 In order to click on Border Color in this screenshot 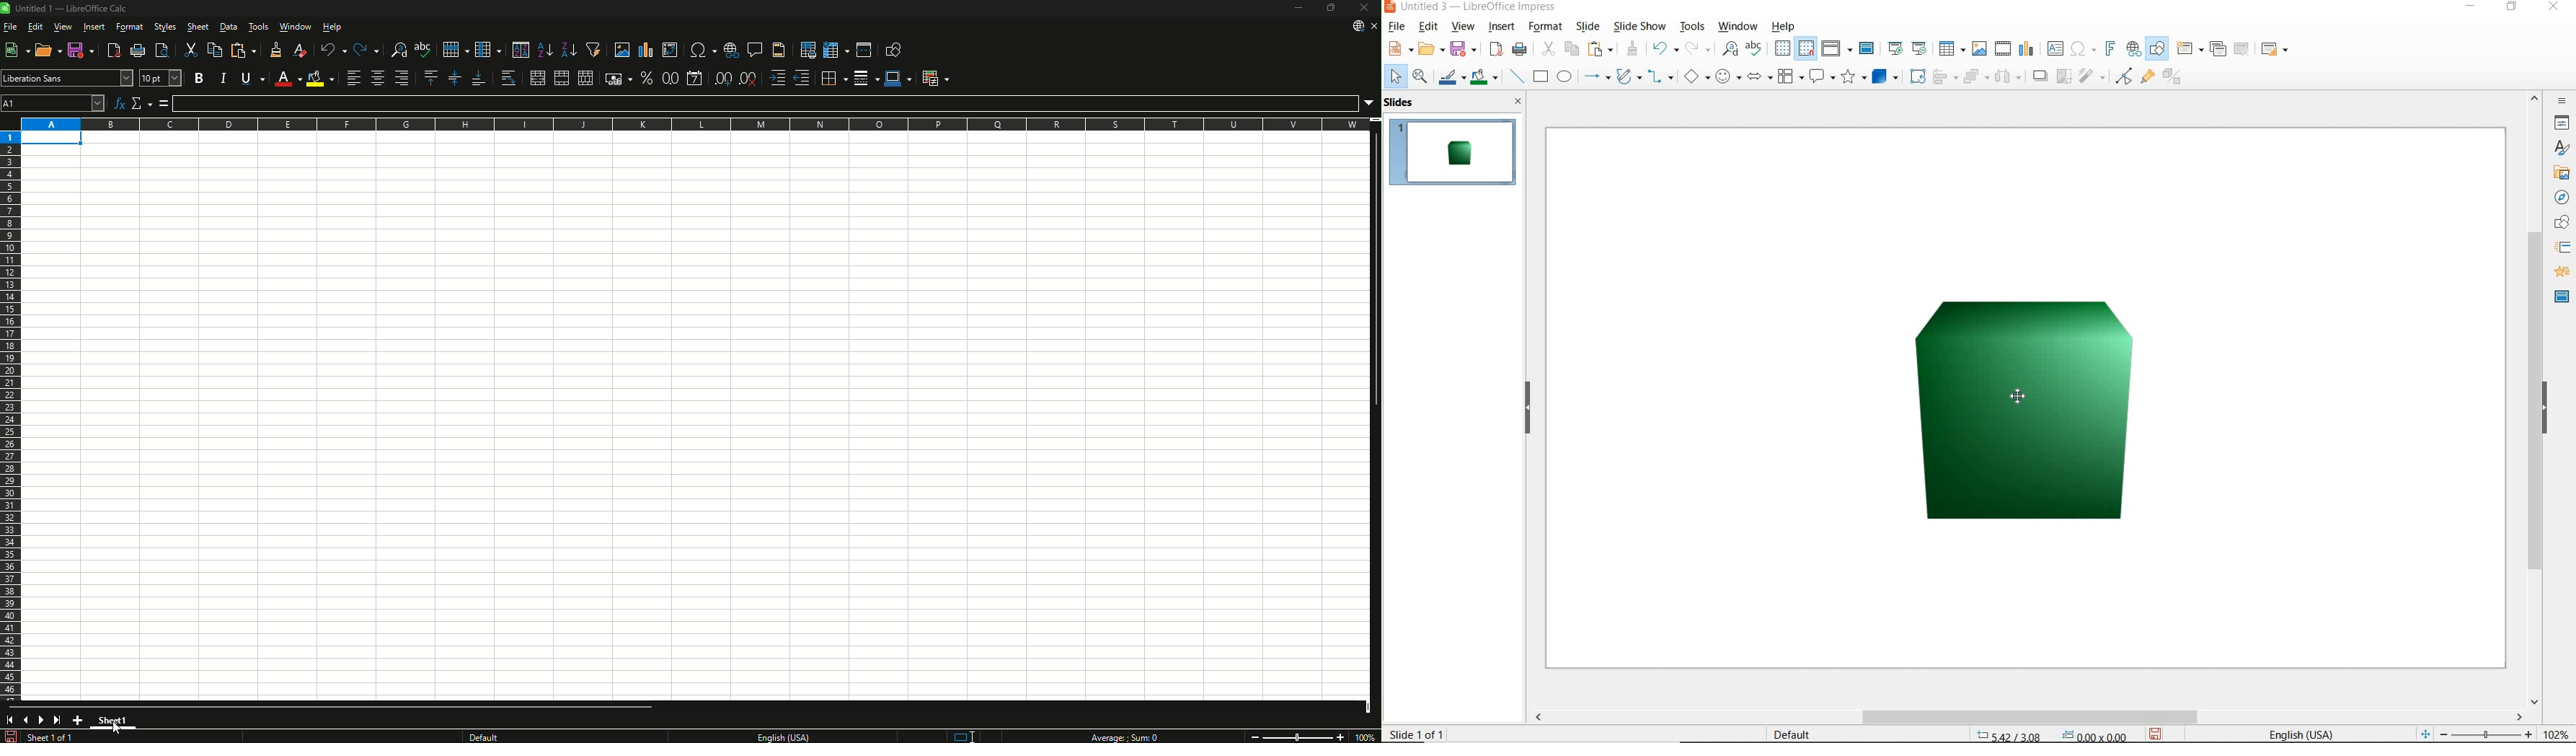, I will do `click(898, 79)`.